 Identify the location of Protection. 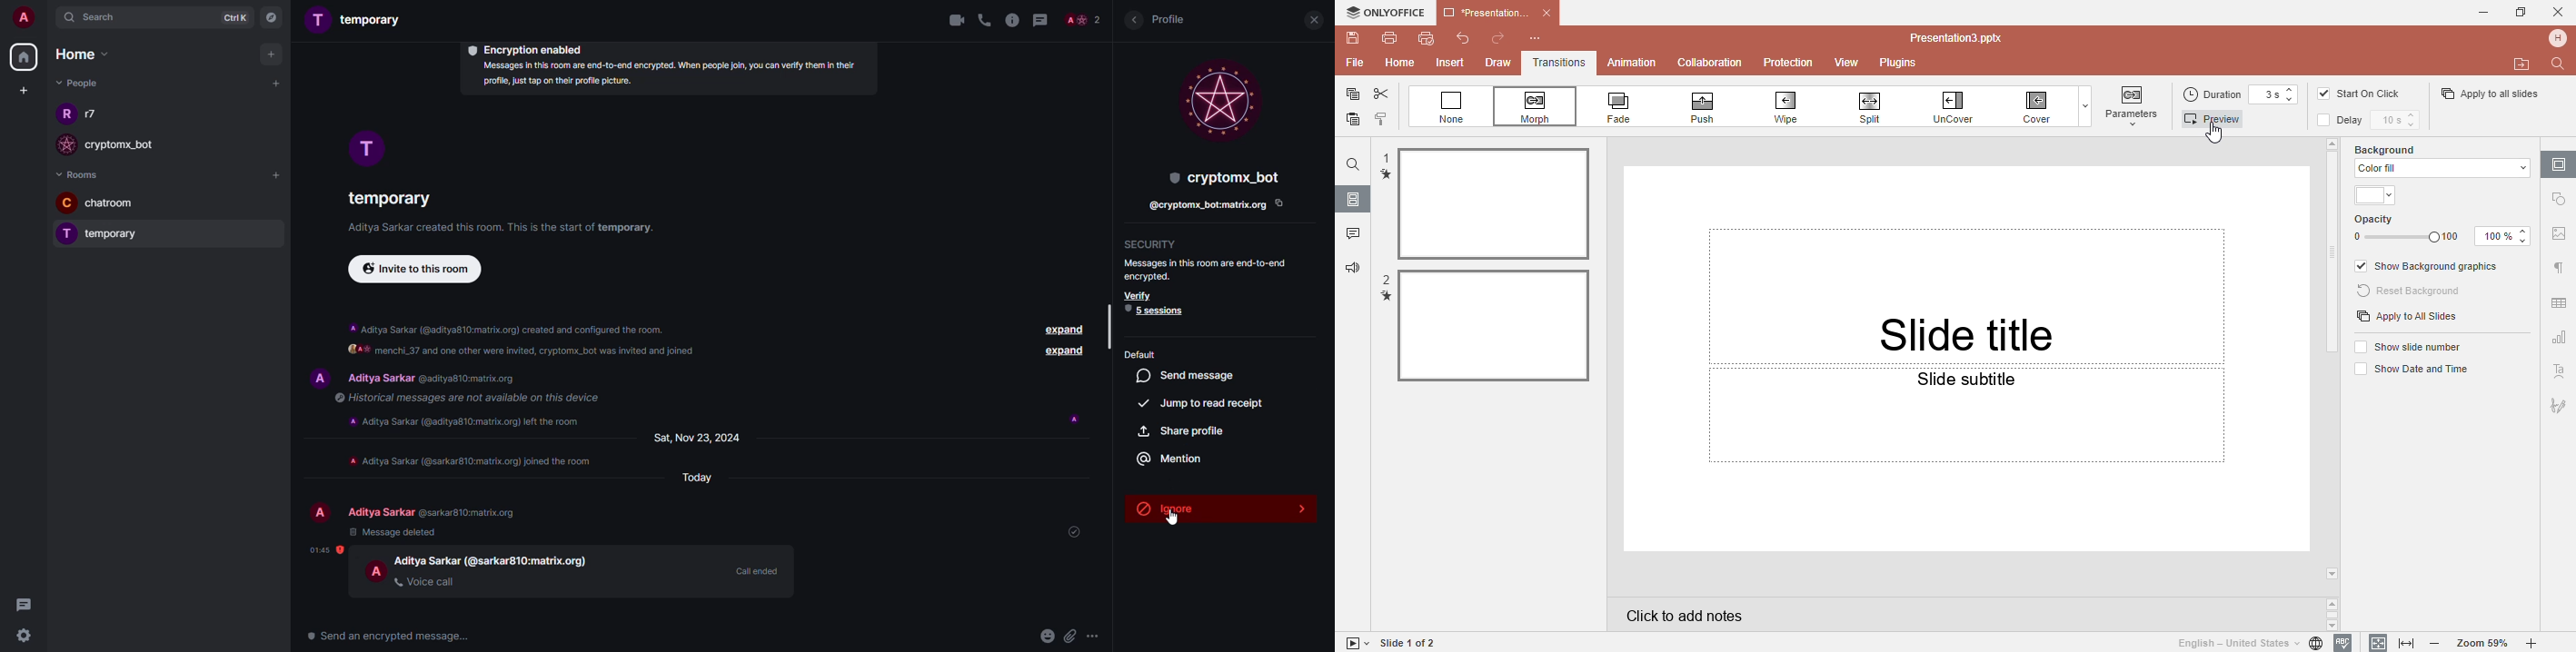
(1791, 62).